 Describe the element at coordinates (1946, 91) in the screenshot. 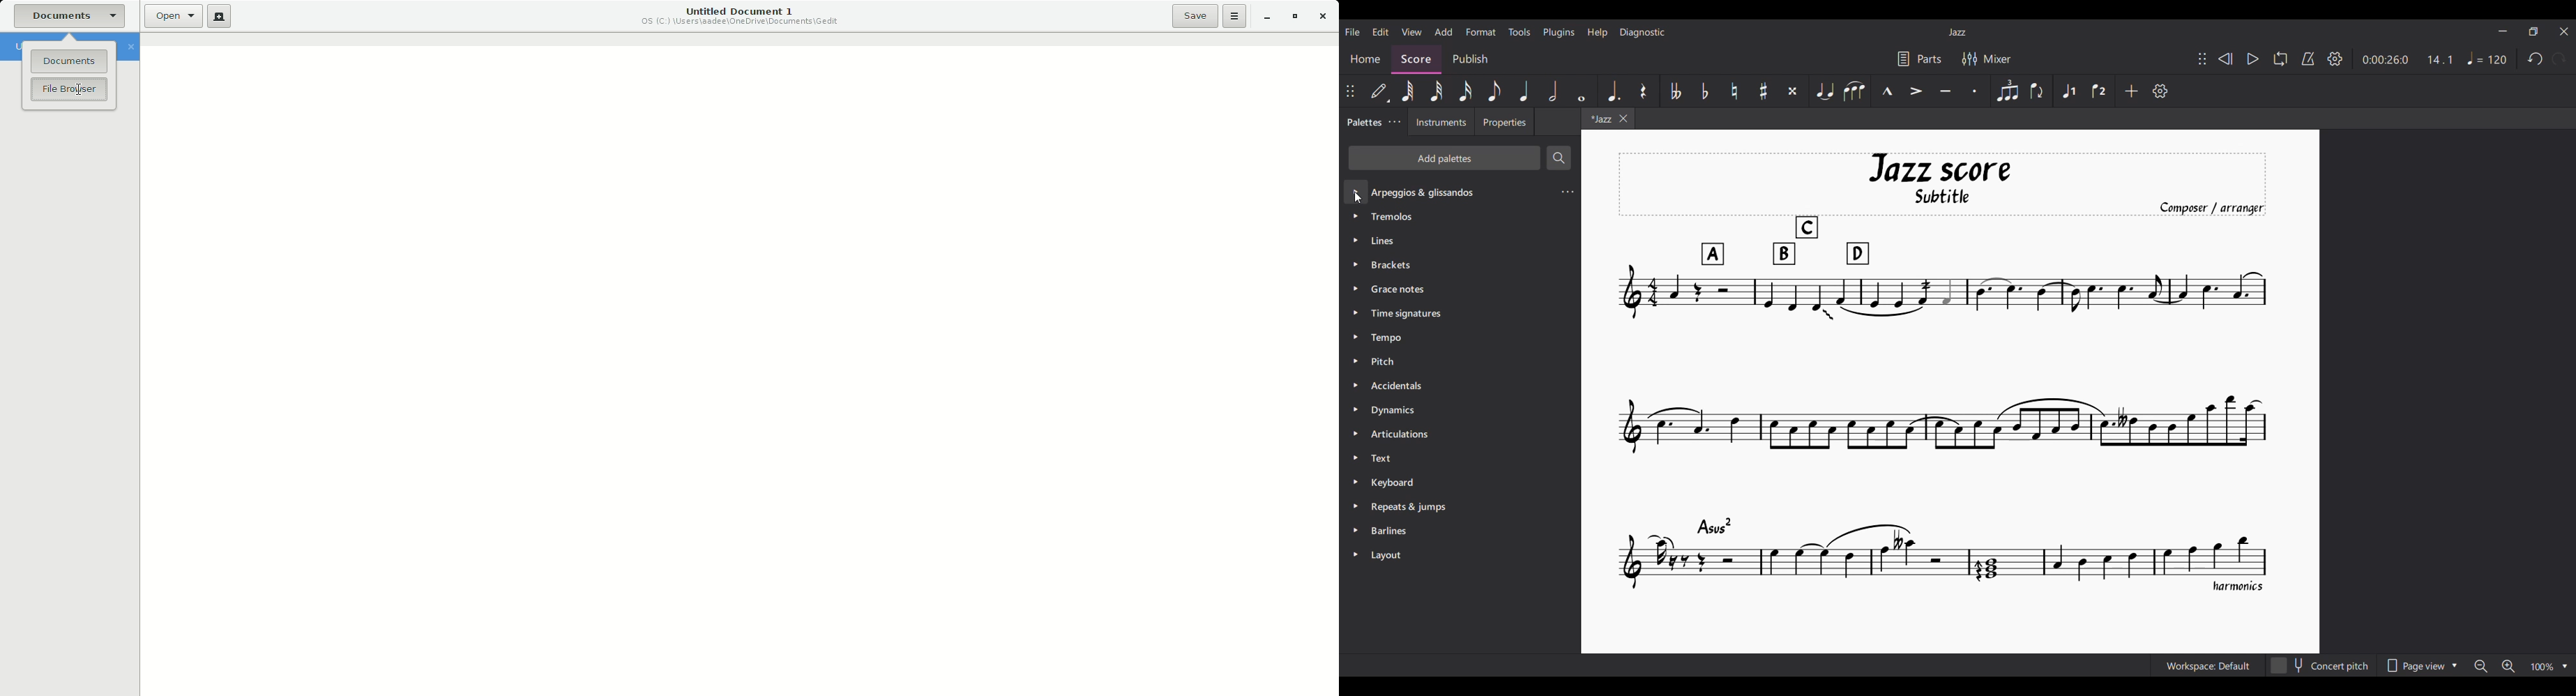

I see `Tenuto` at that location.